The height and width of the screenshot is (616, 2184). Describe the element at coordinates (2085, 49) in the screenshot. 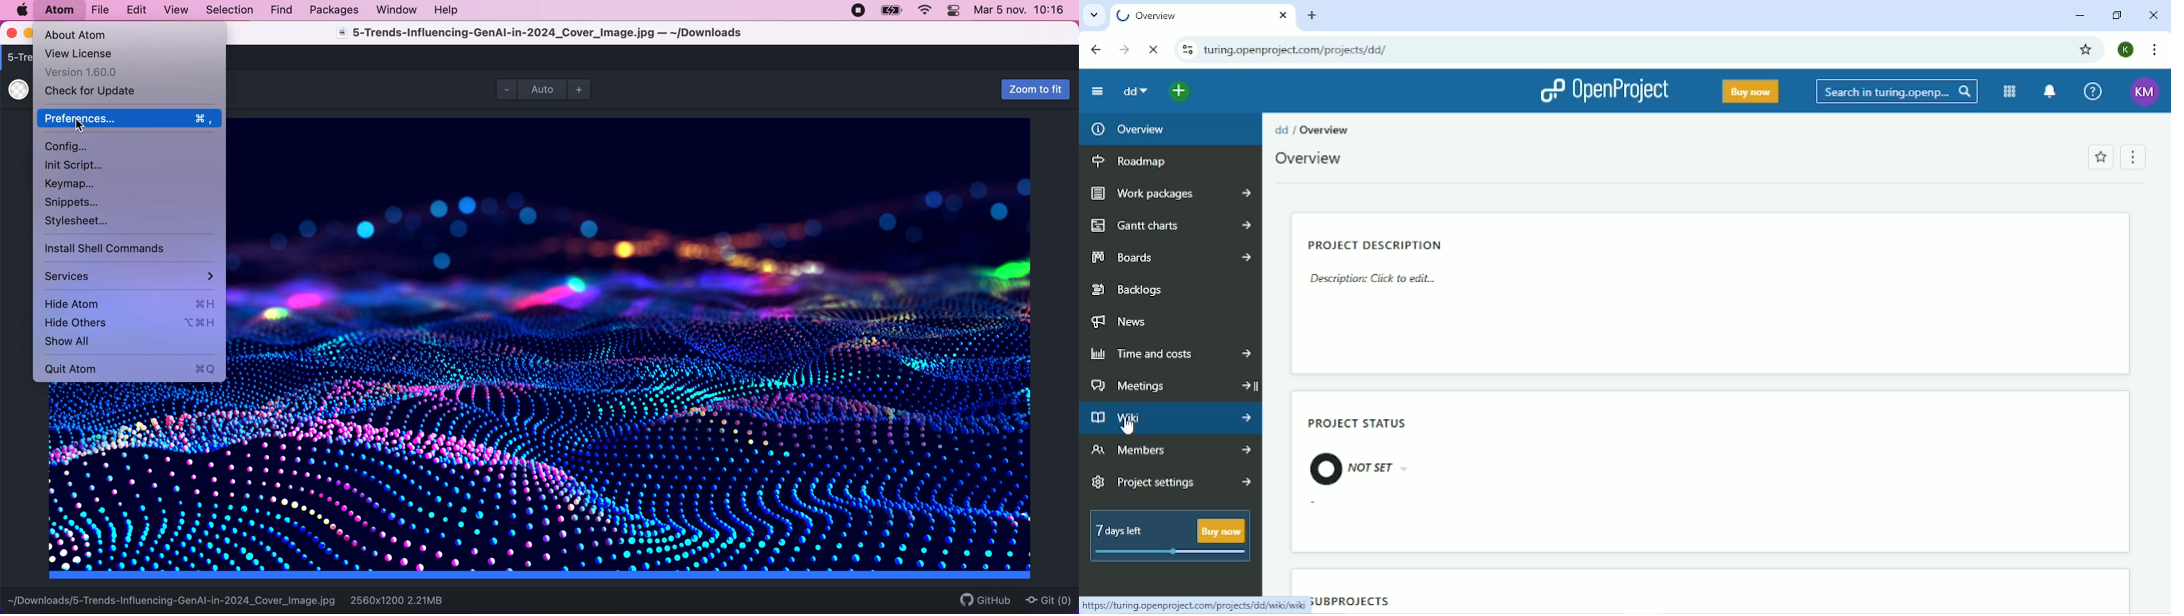

I see `Bookmark this tab` at that location.